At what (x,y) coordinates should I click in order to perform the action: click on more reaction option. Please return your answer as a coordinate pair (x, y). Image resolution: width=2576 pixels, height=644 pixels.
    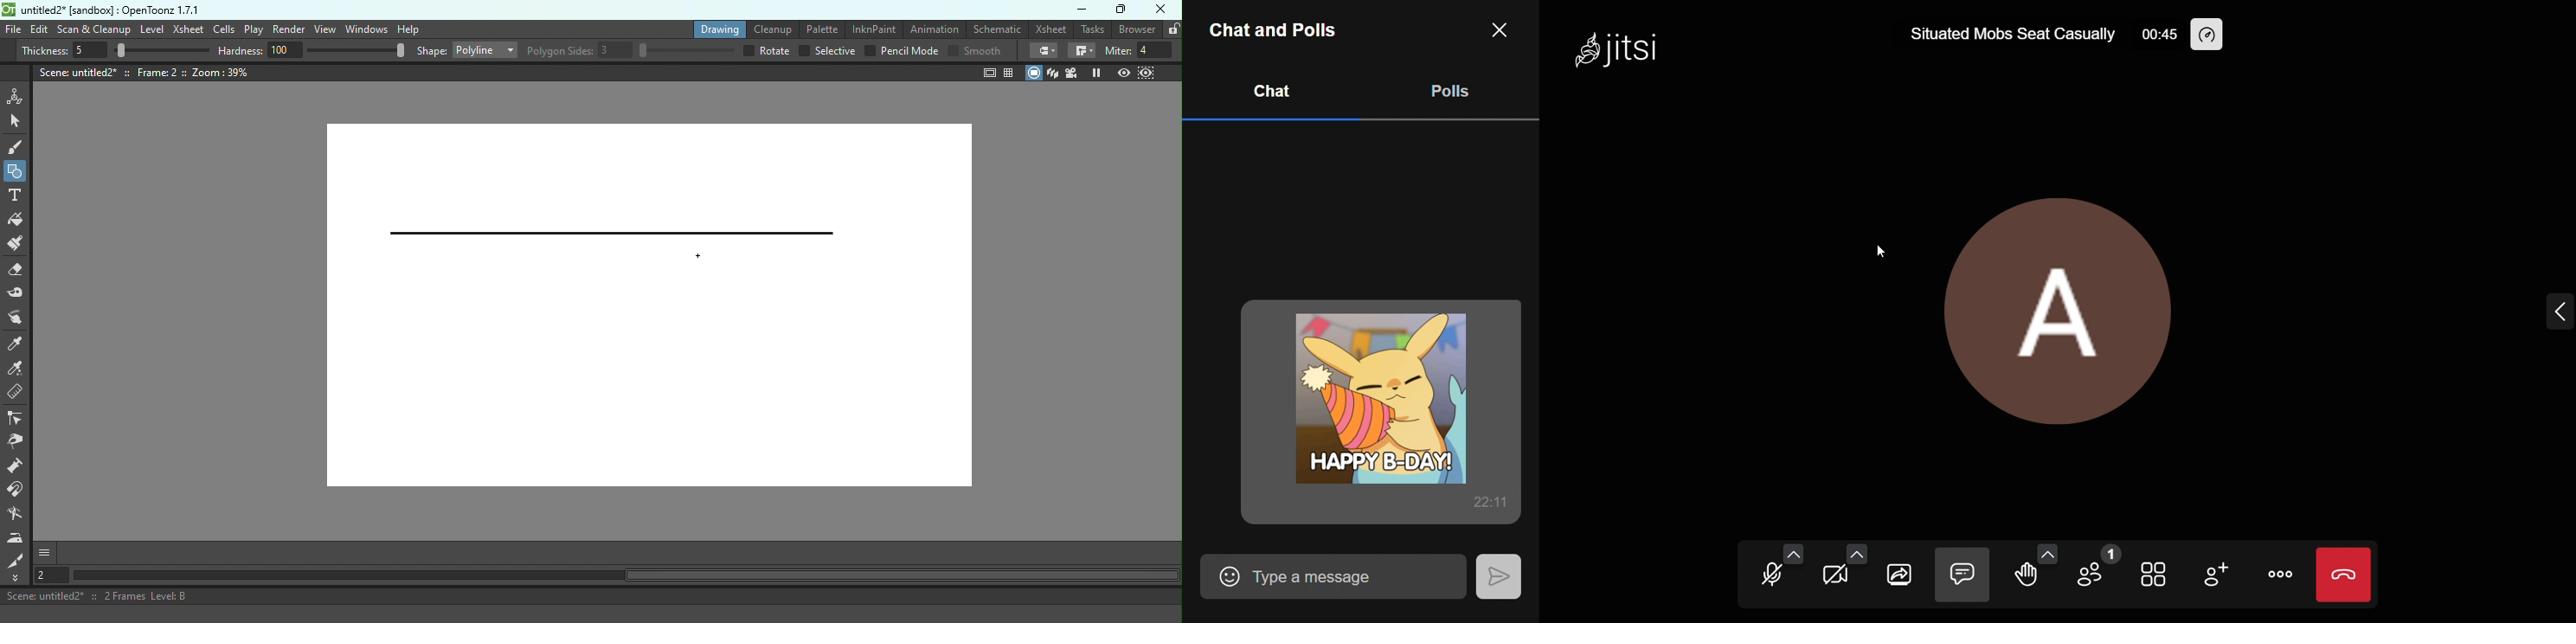
    Looking at the image, I should click on (2045, 550).